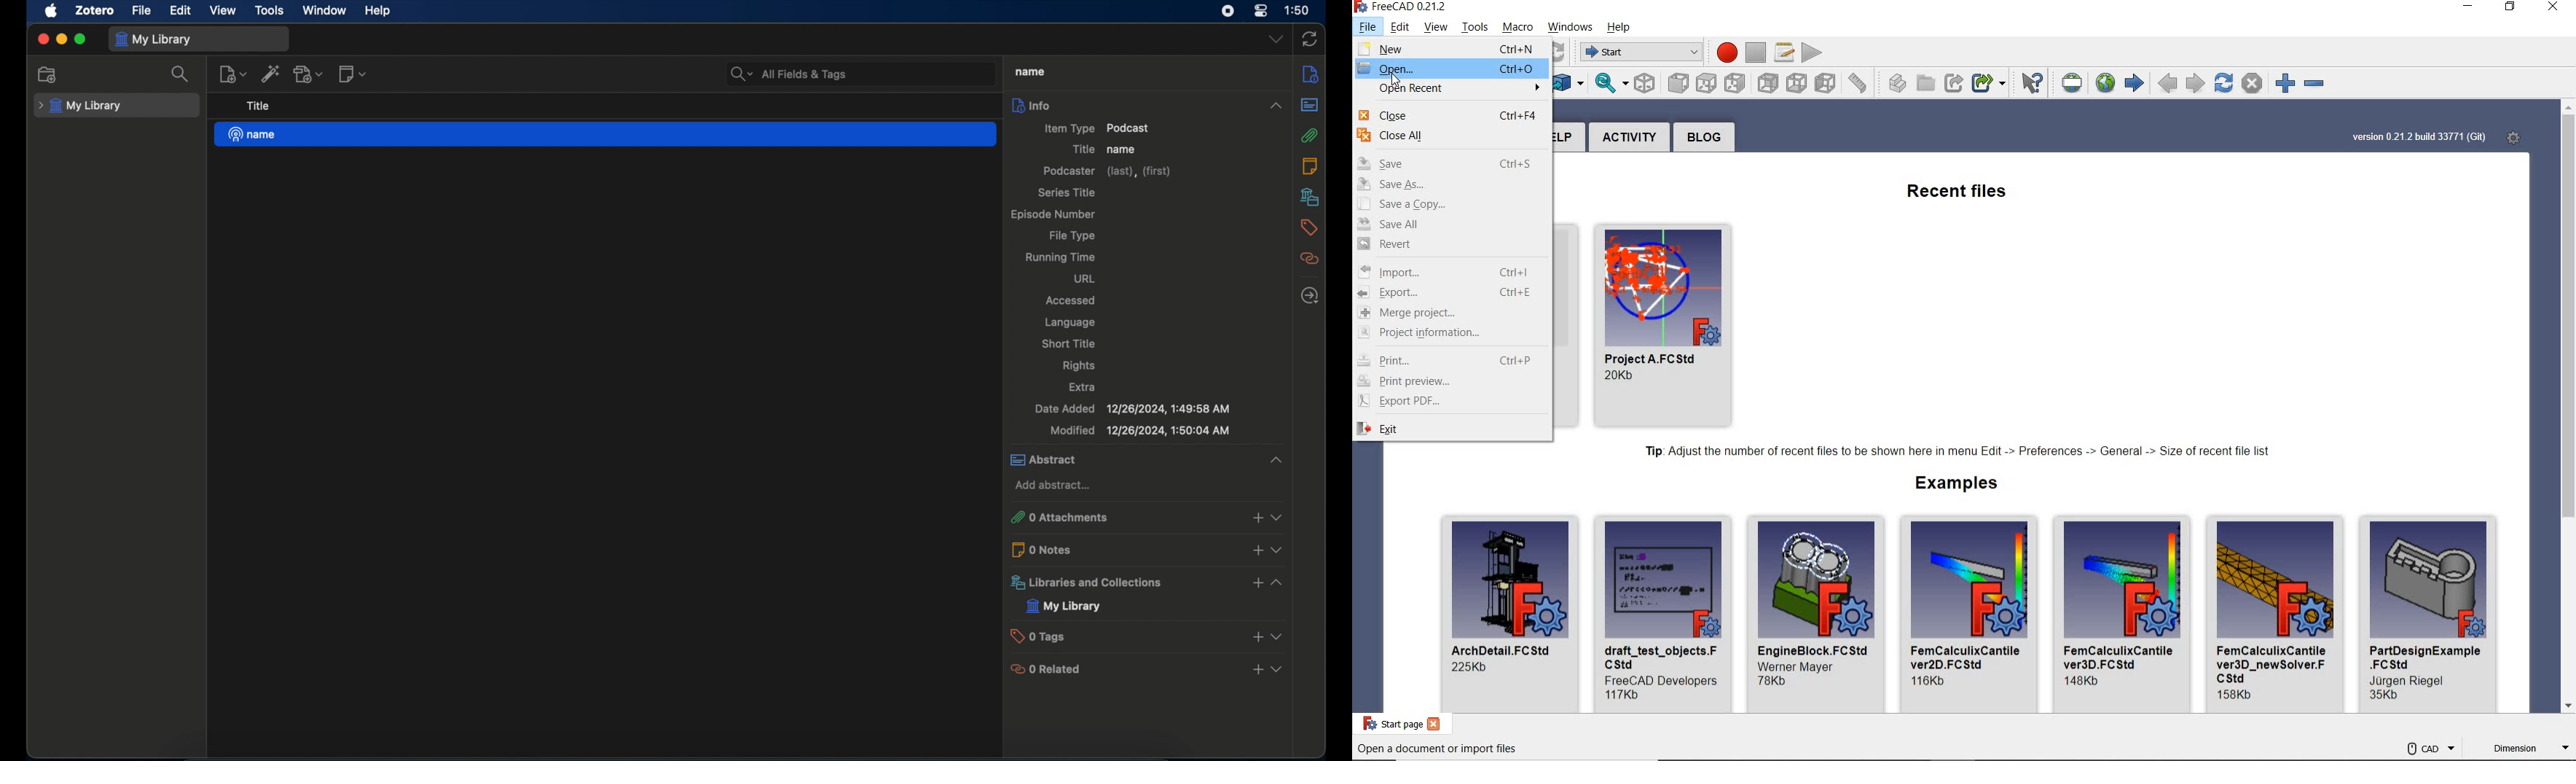 The width and height of the screenshot is (2576, 784). I want to click on size, so click(1775, 681).